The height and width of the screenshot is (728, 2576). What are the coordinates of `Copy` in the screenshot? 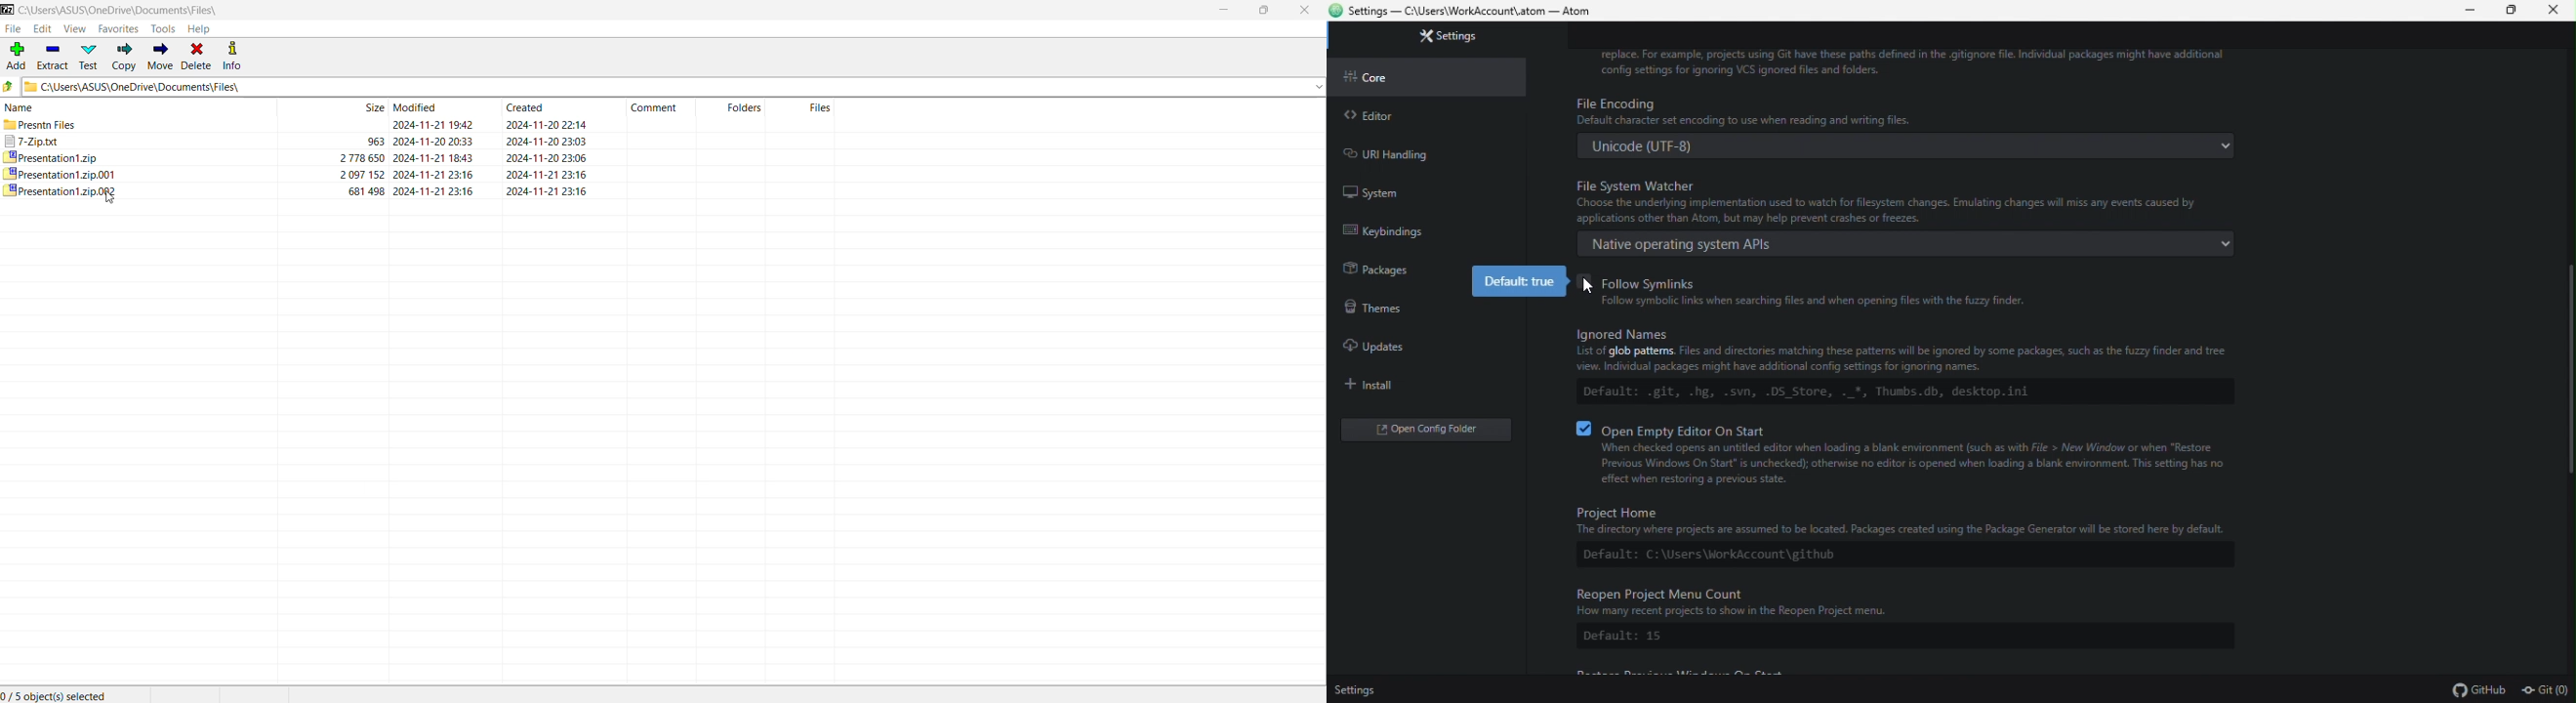 It's located at (125, 57).